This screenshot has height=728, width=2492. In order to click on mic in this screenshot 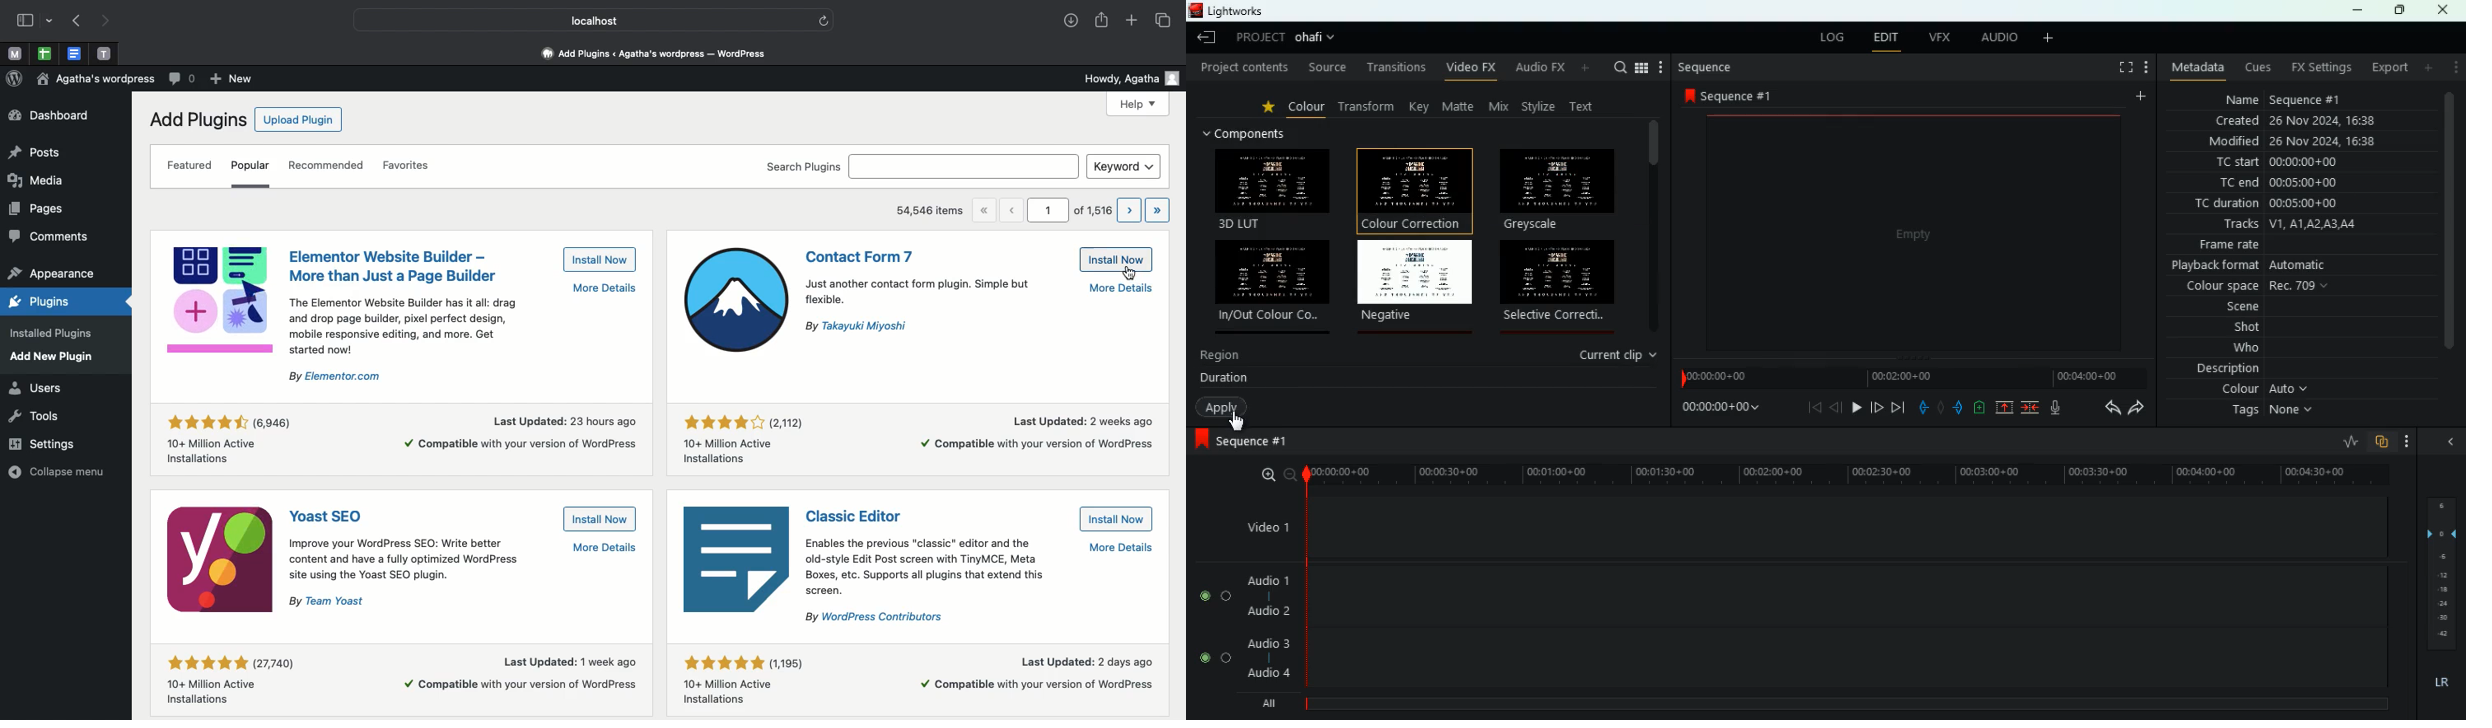, I will do `click(2059, 408)`.